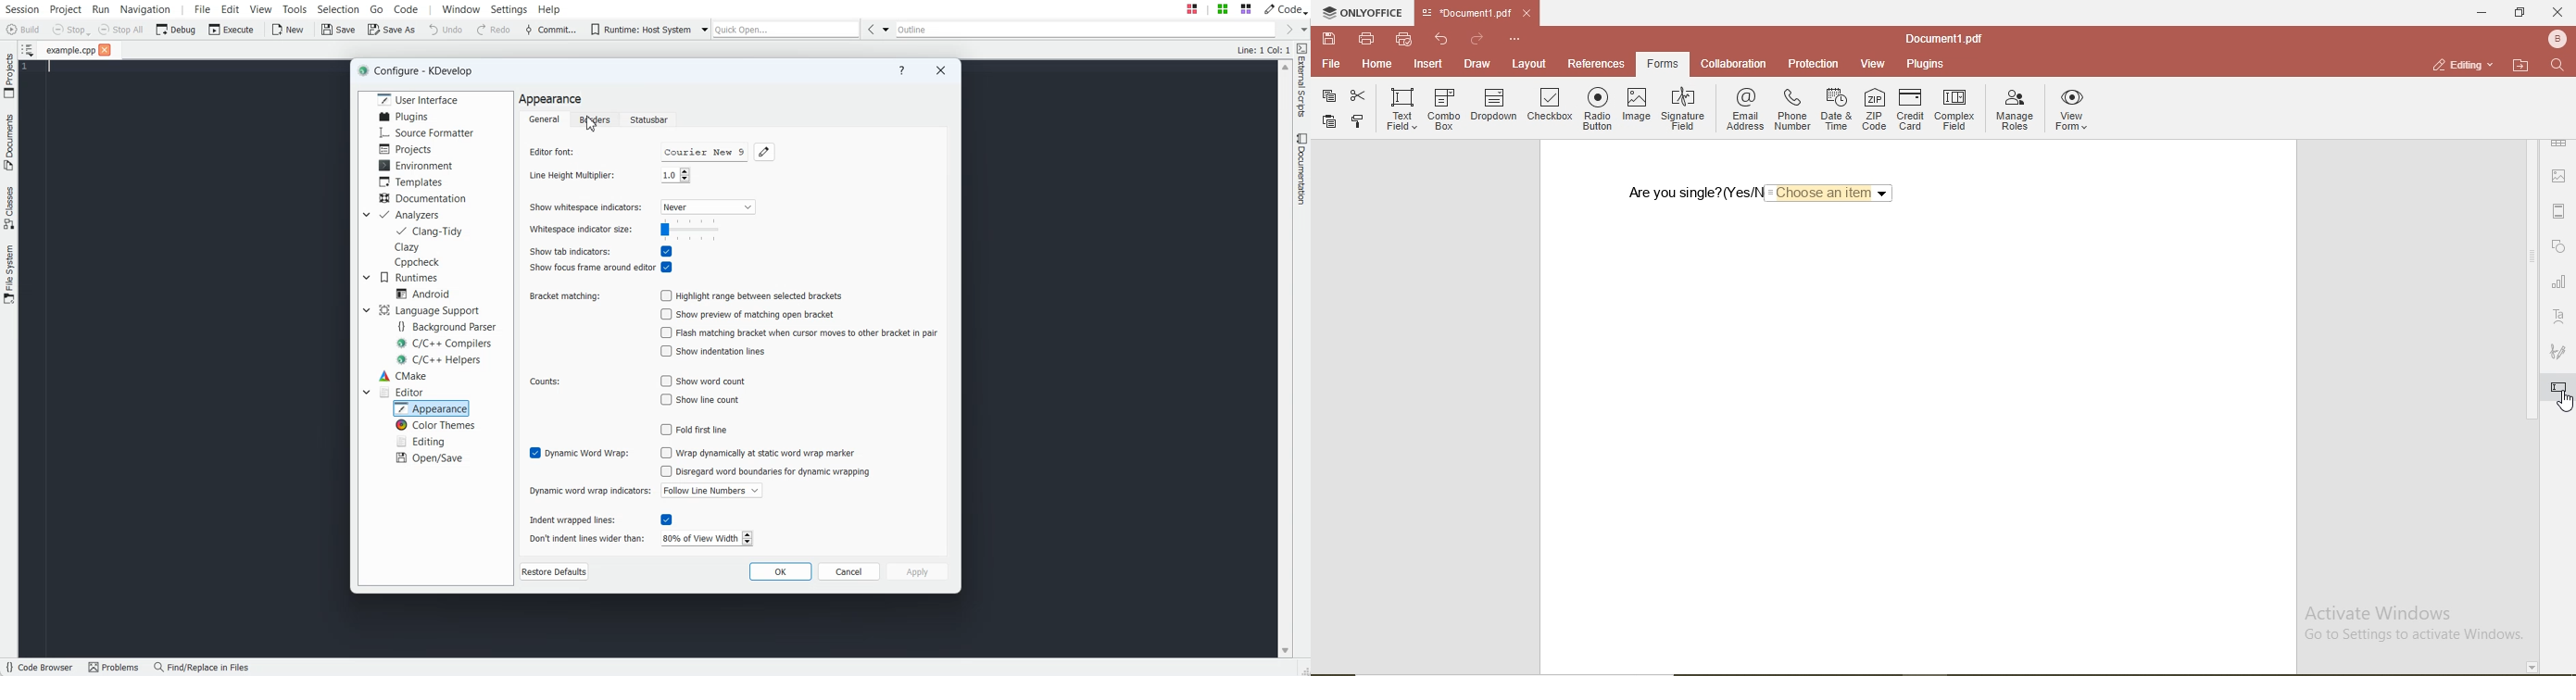 Image resolution: width=2576 pixels, height=700 pixels. Describe the element at coordinates (591, 232) in the screenshot. I see `Whitespace indicator size` at that location.